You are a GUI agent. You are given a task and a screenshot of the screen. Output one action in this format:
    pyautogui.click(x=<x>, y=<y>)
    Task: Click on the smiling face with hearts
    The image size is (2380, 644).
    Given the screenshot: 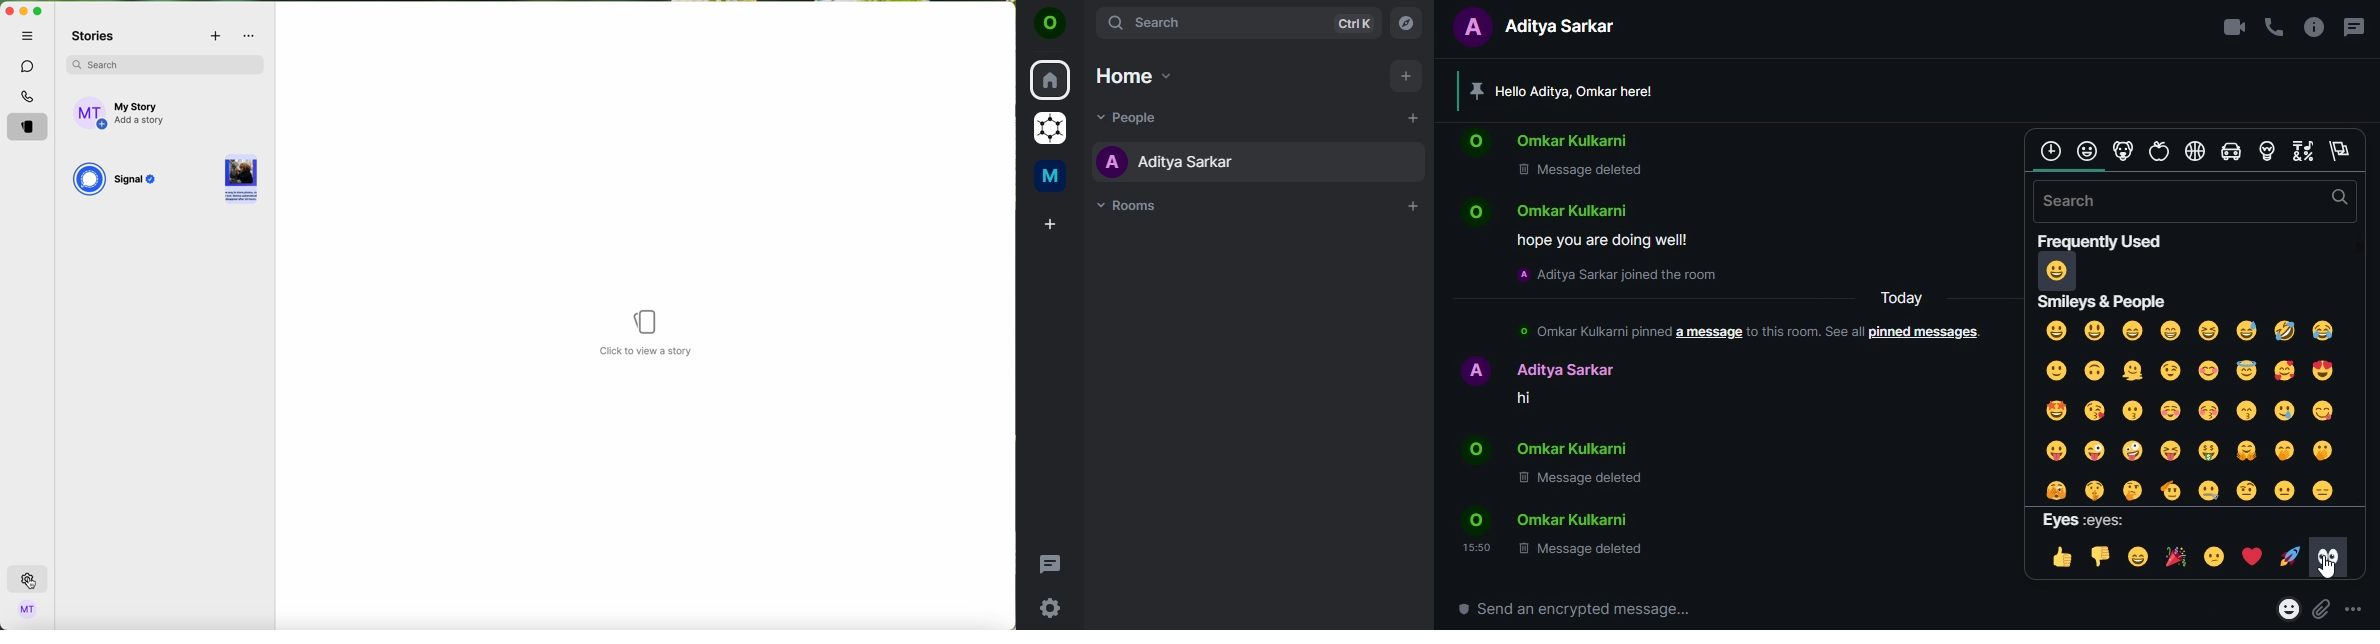 What is the action you would take?
    pyautogui.click(x=2282, y=370)
    